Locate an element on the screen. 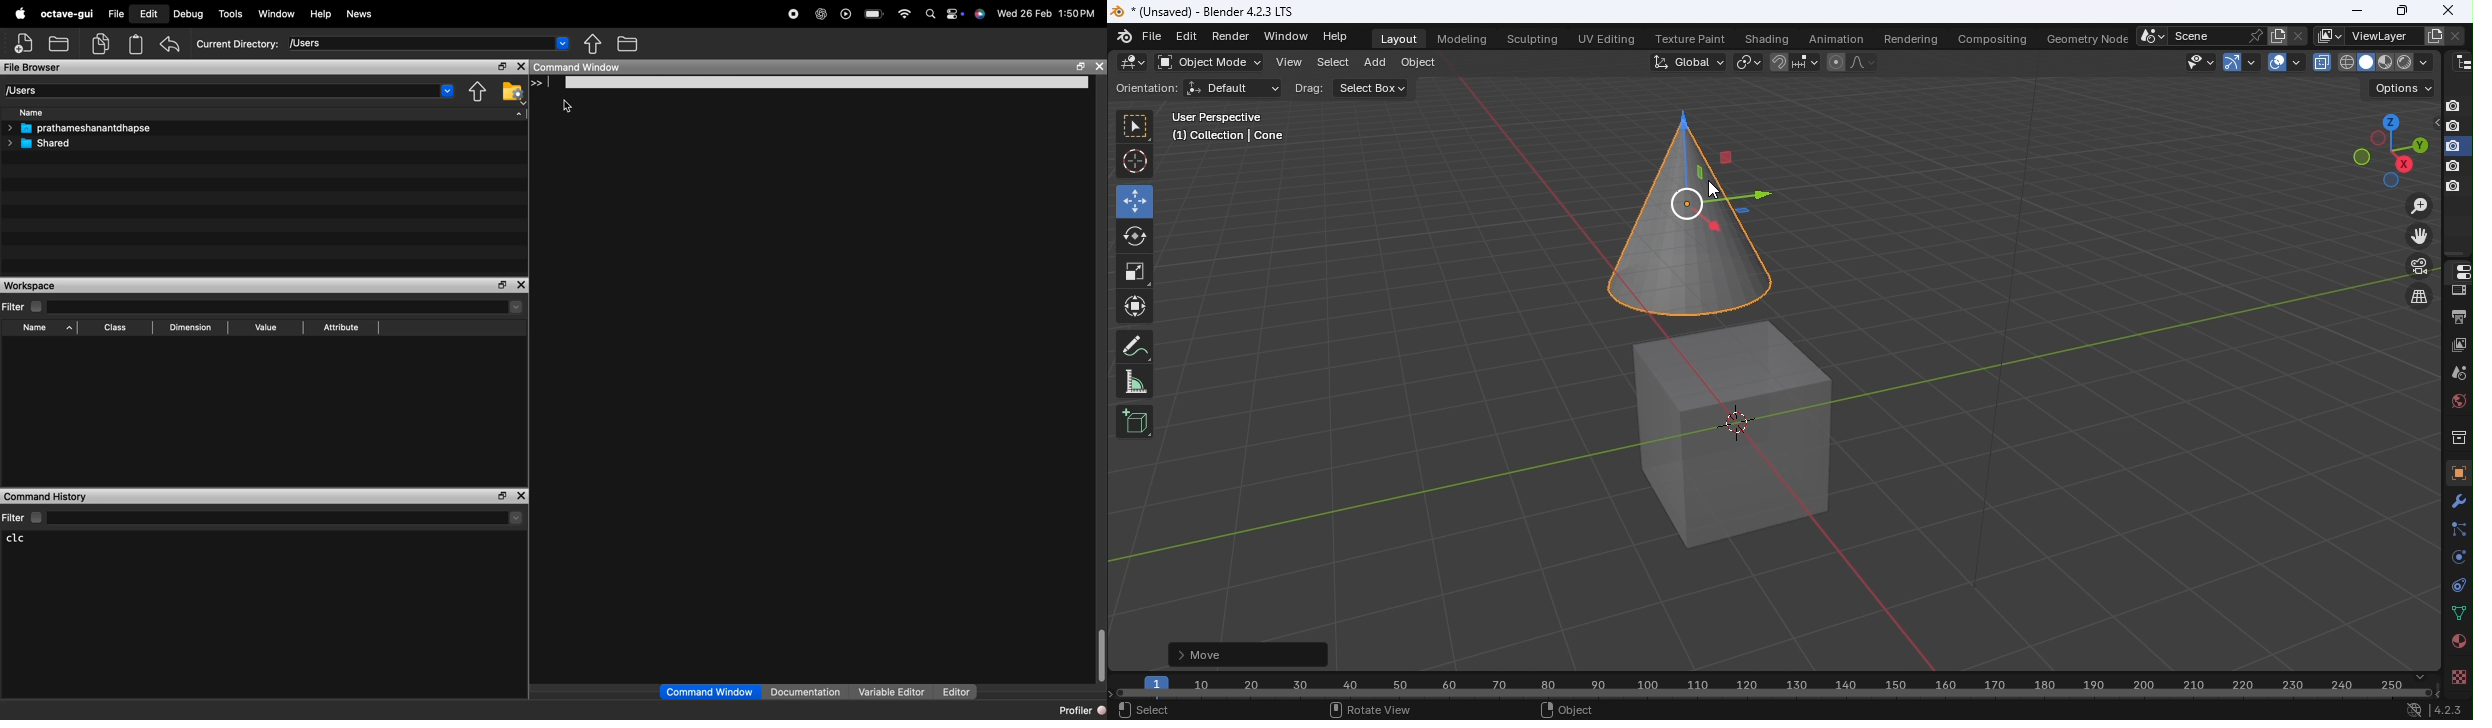 The image size is (2492, 728). Debug is located at coordinates (189, 14).